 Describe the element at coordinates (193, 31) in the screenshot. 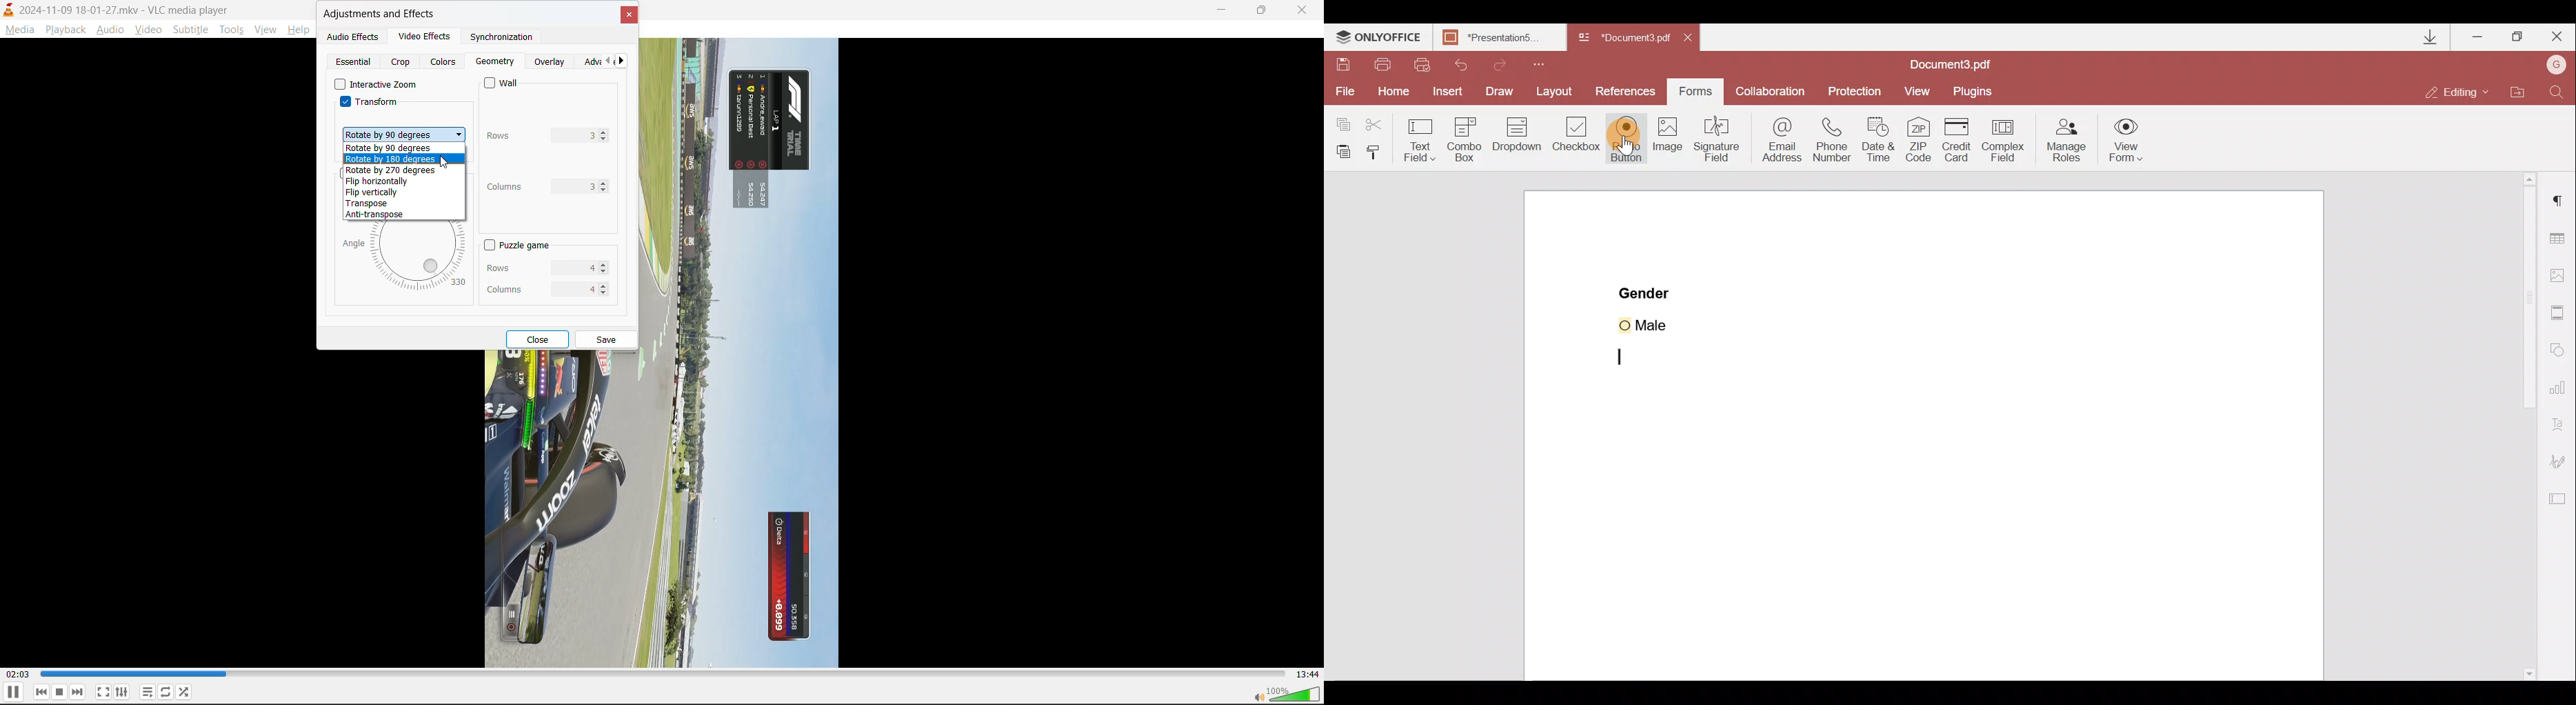

I see `subtitle` at that location.